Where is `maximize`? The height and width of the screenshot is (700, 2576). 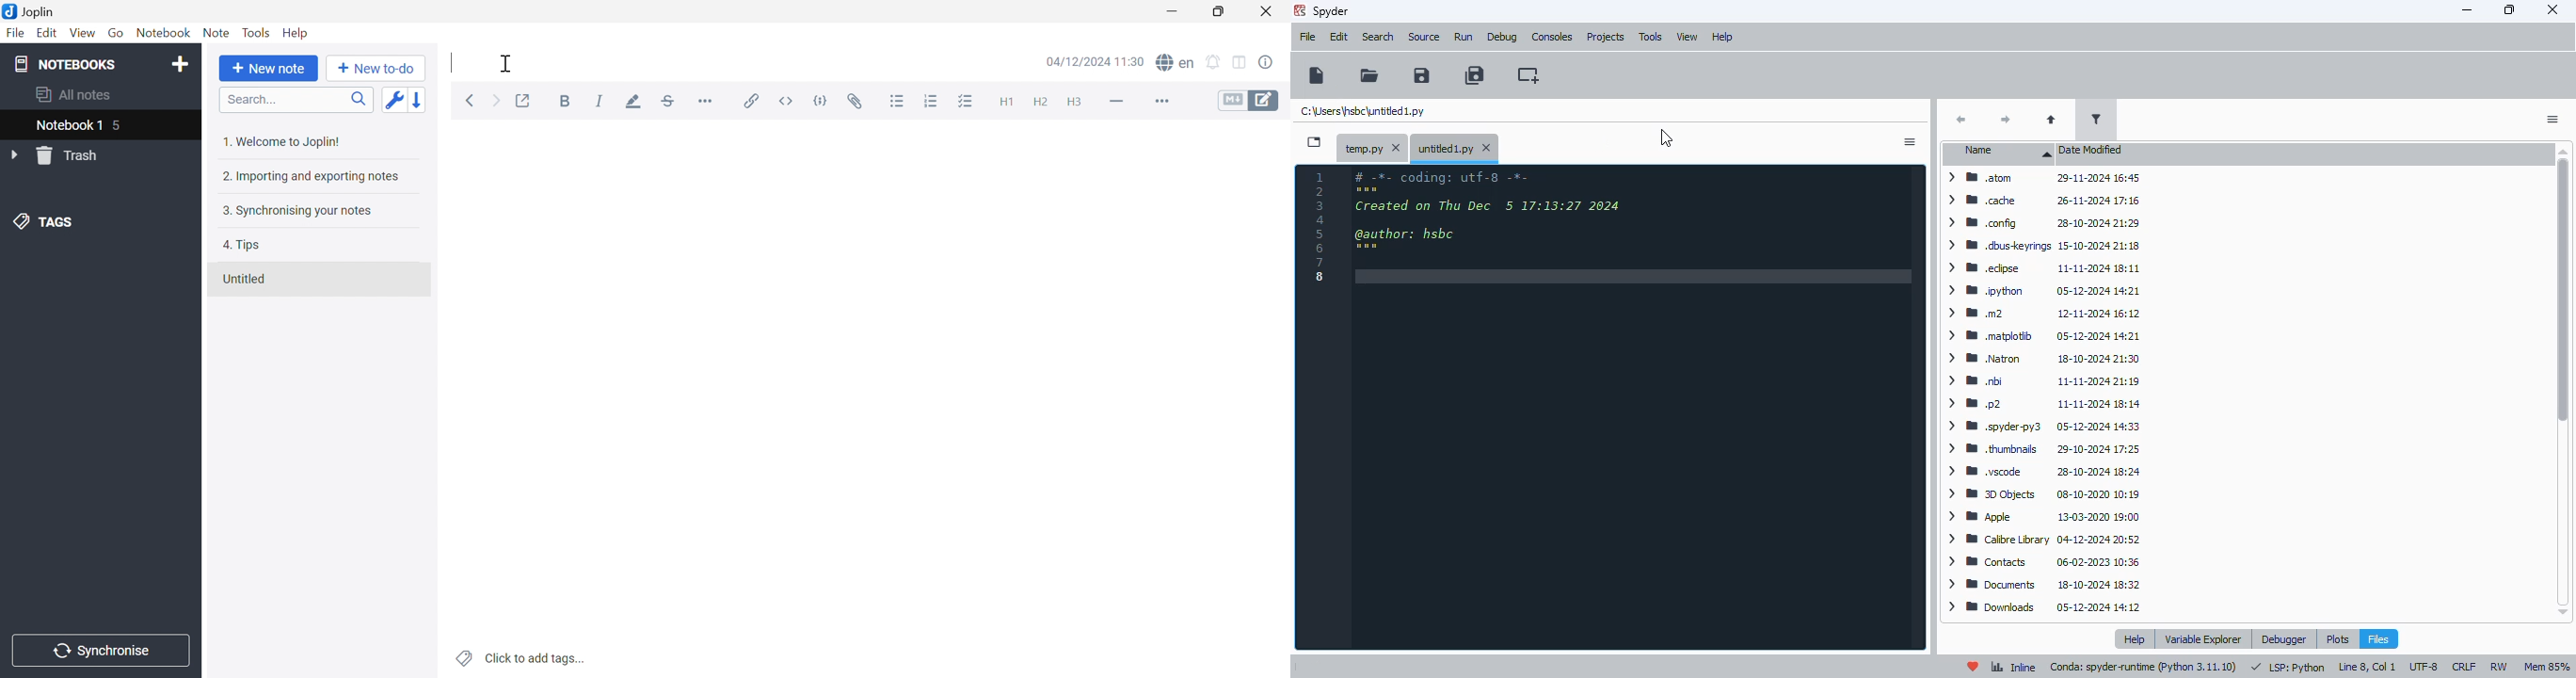 maximize is located at coordinates (2510, 9).